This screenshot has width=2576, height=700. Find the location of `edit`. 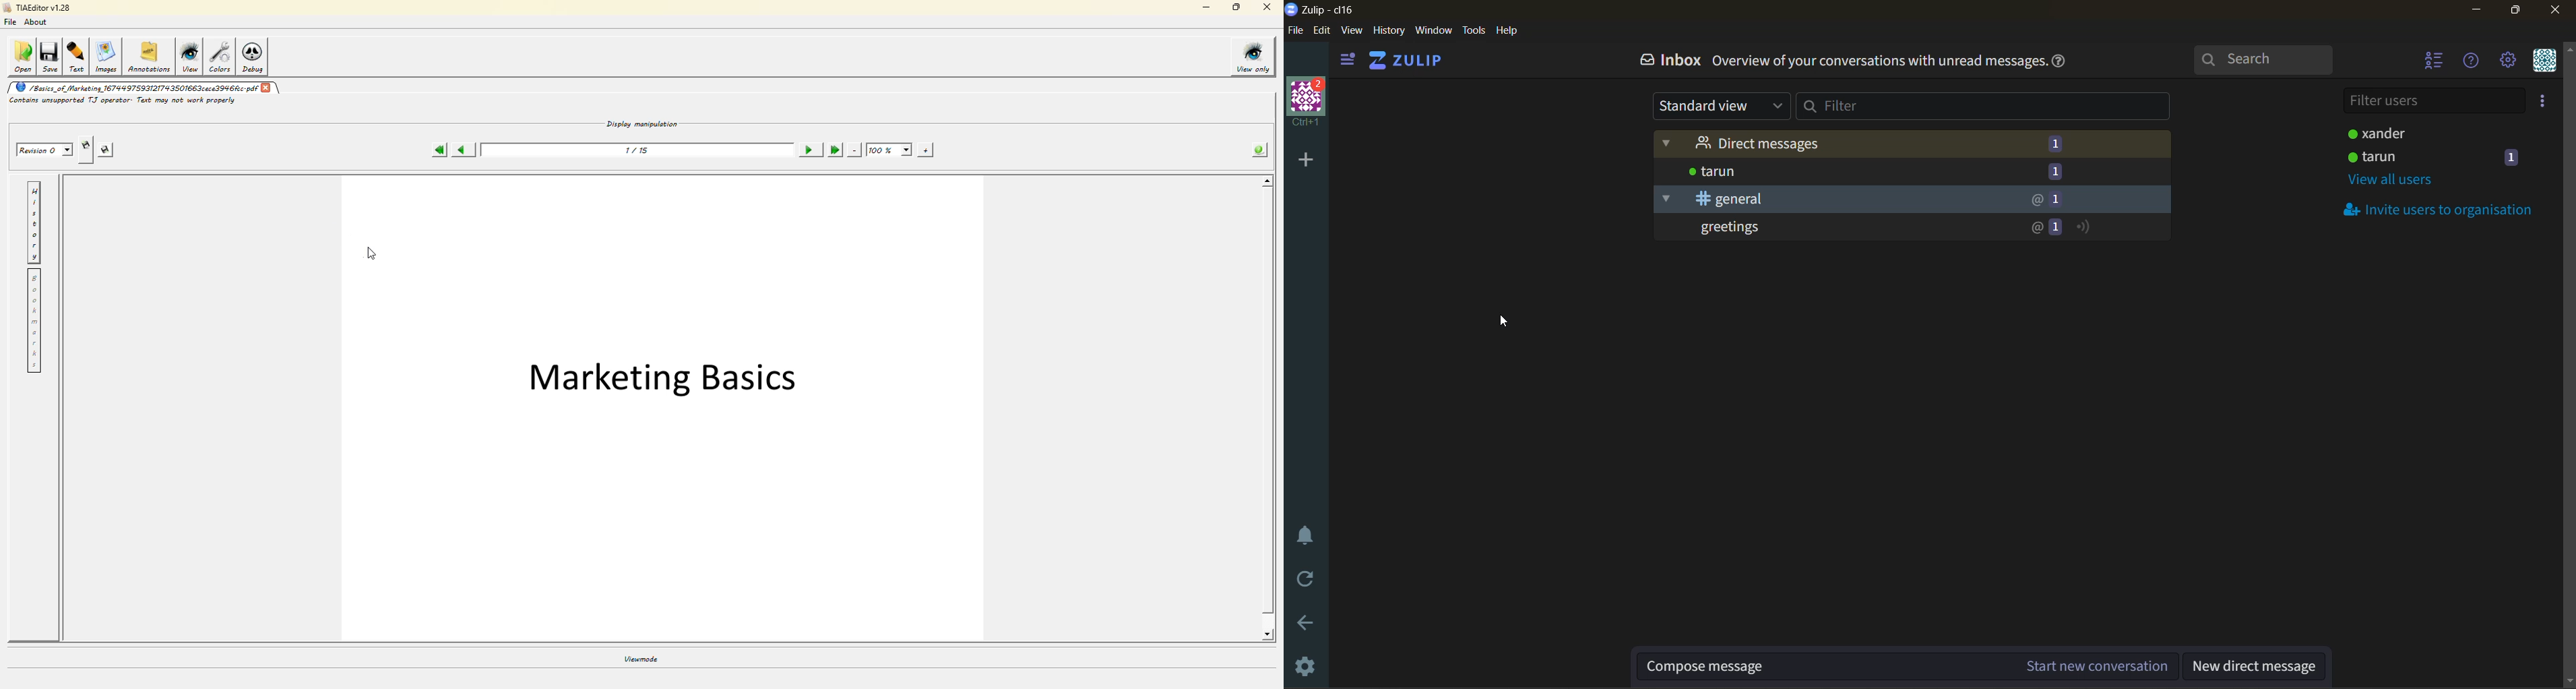

edit is located at coordinates (1322, 31).